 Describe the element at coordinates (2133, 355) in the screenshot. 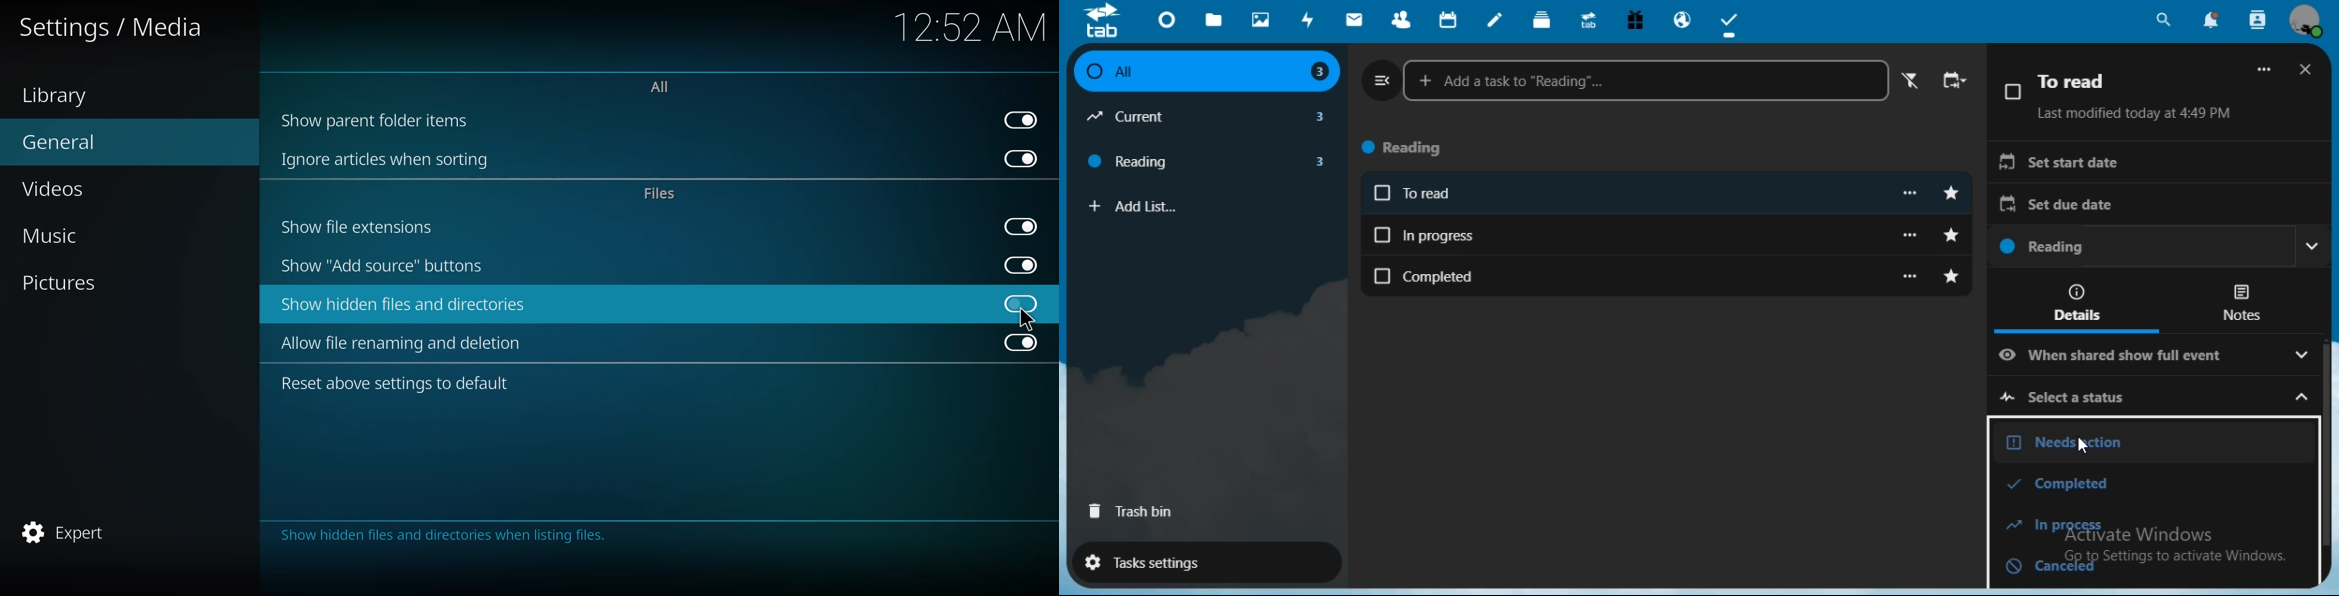

I see `when shared show full event` at that location.